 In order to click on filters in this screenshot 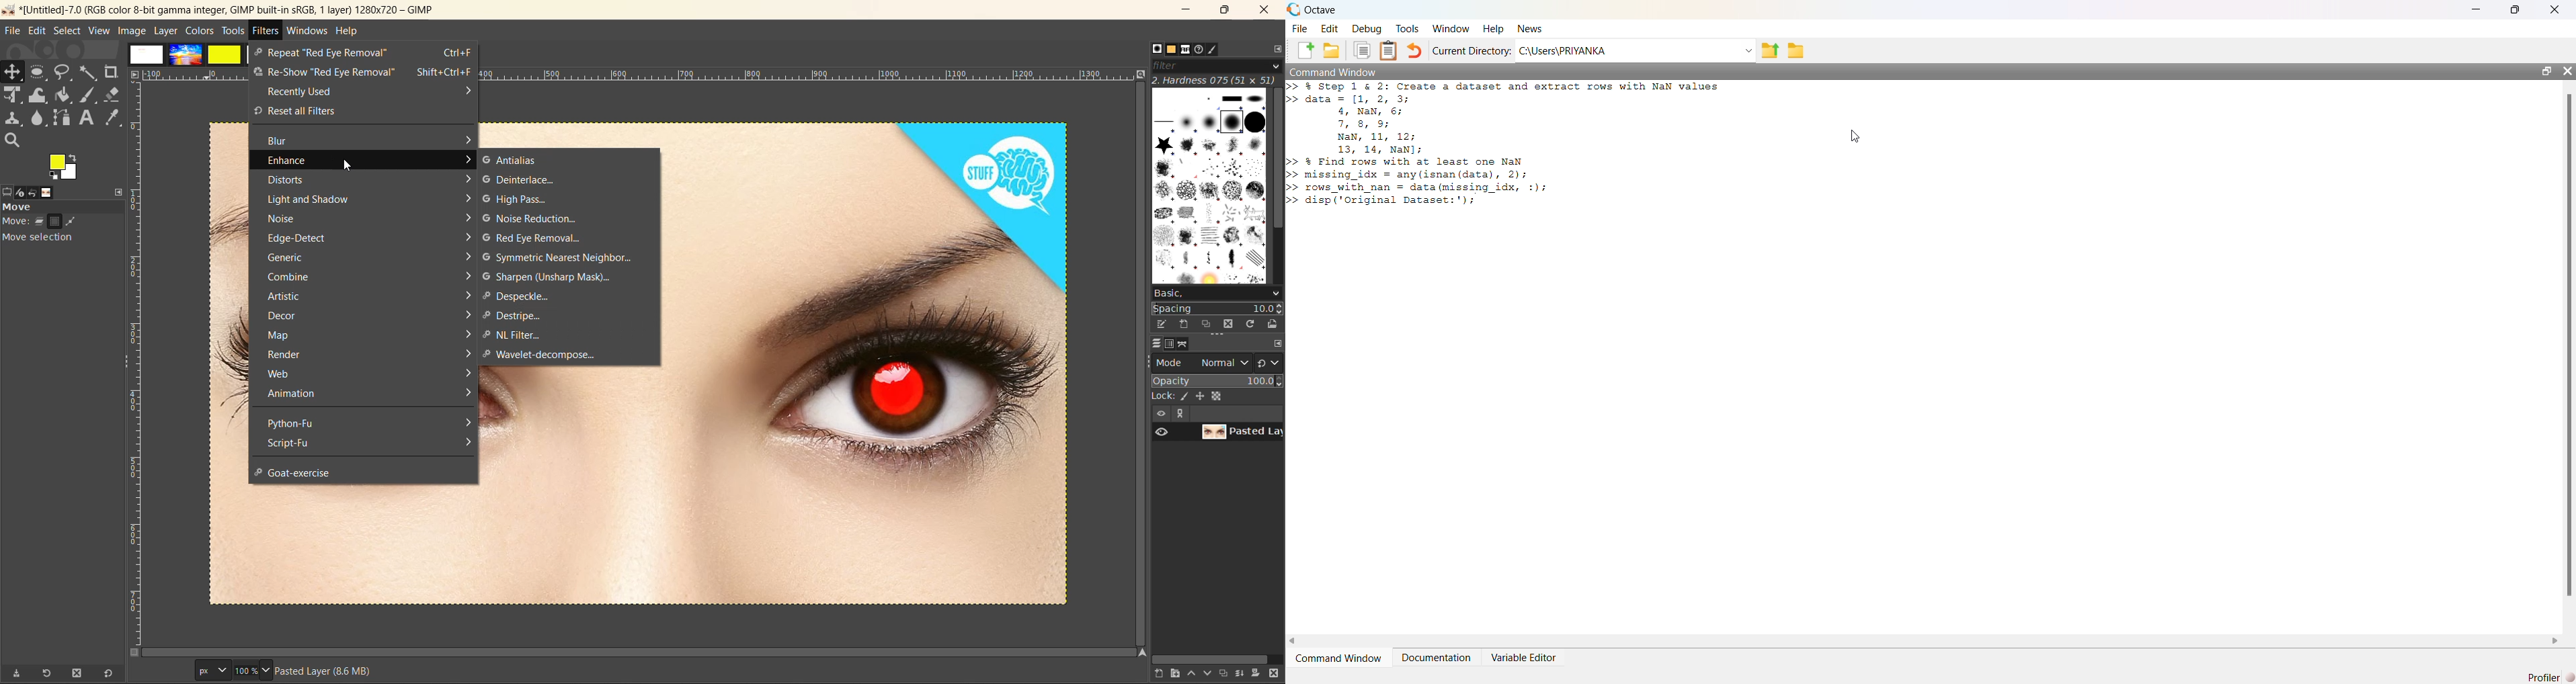, I will do `click(266, 30)`.